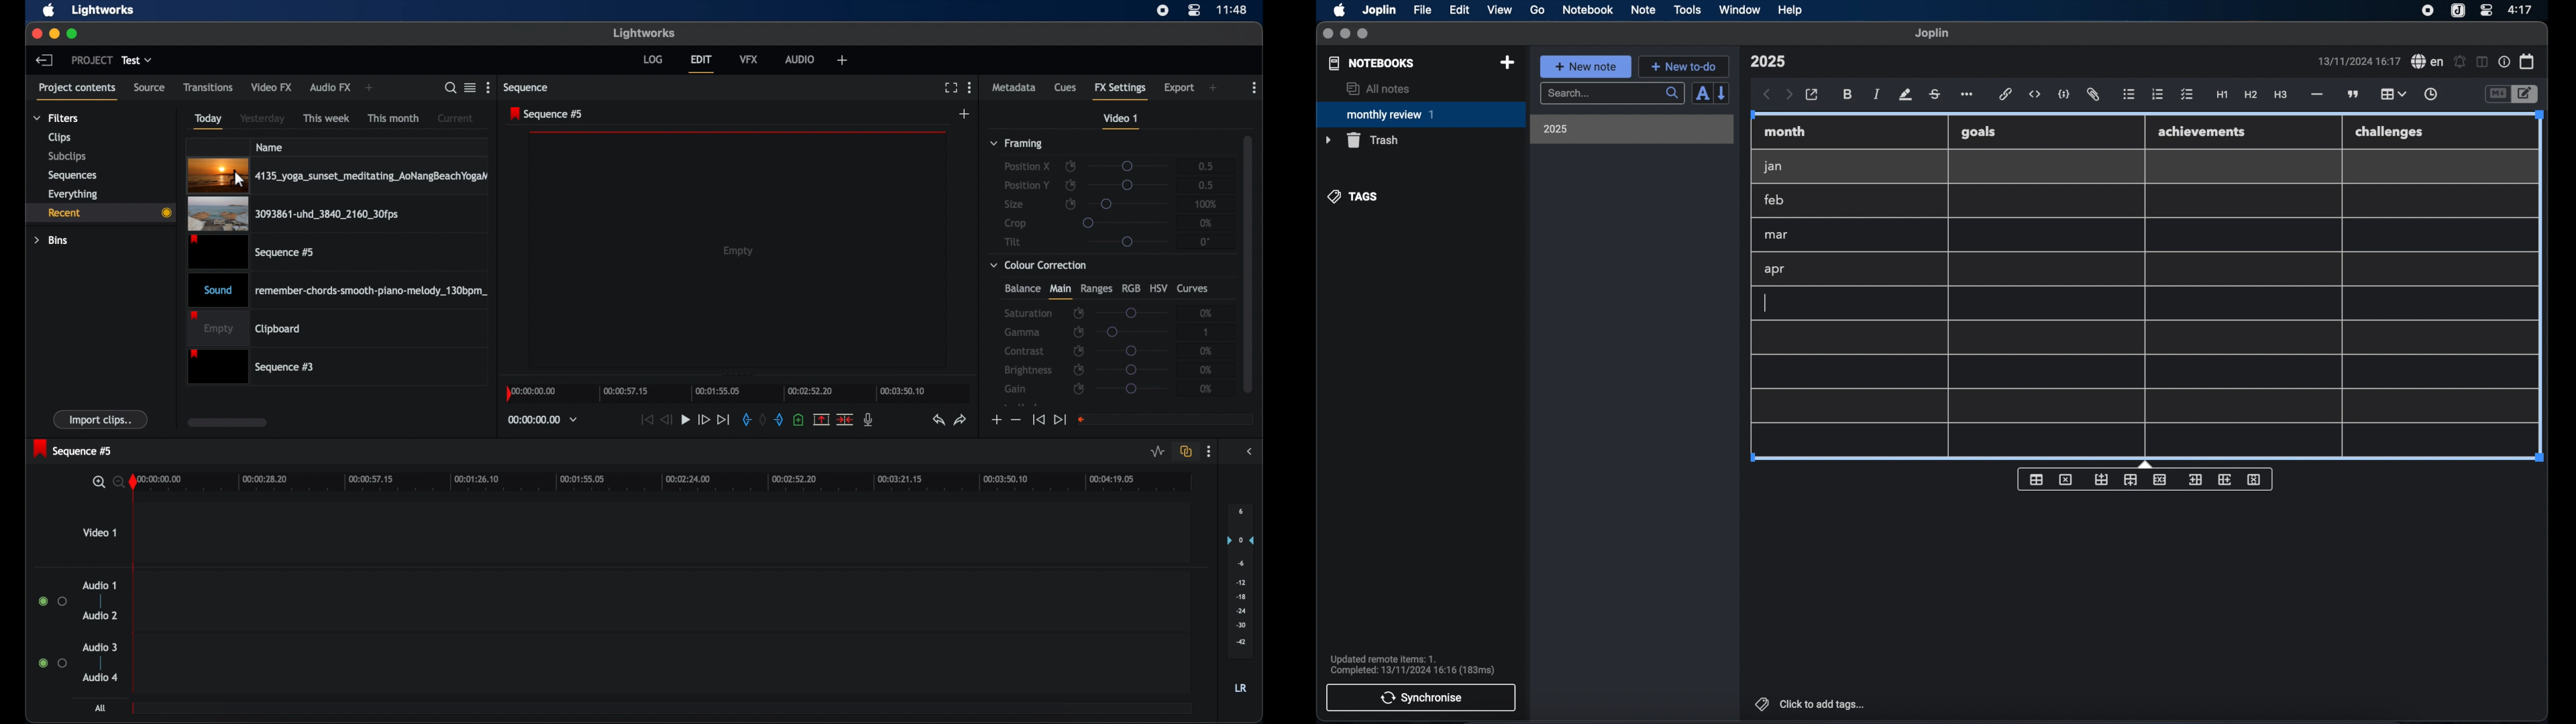  What do you see at coordinates (208, 121) in the screenshot?
I see `today` at bounding box center [208, 121].